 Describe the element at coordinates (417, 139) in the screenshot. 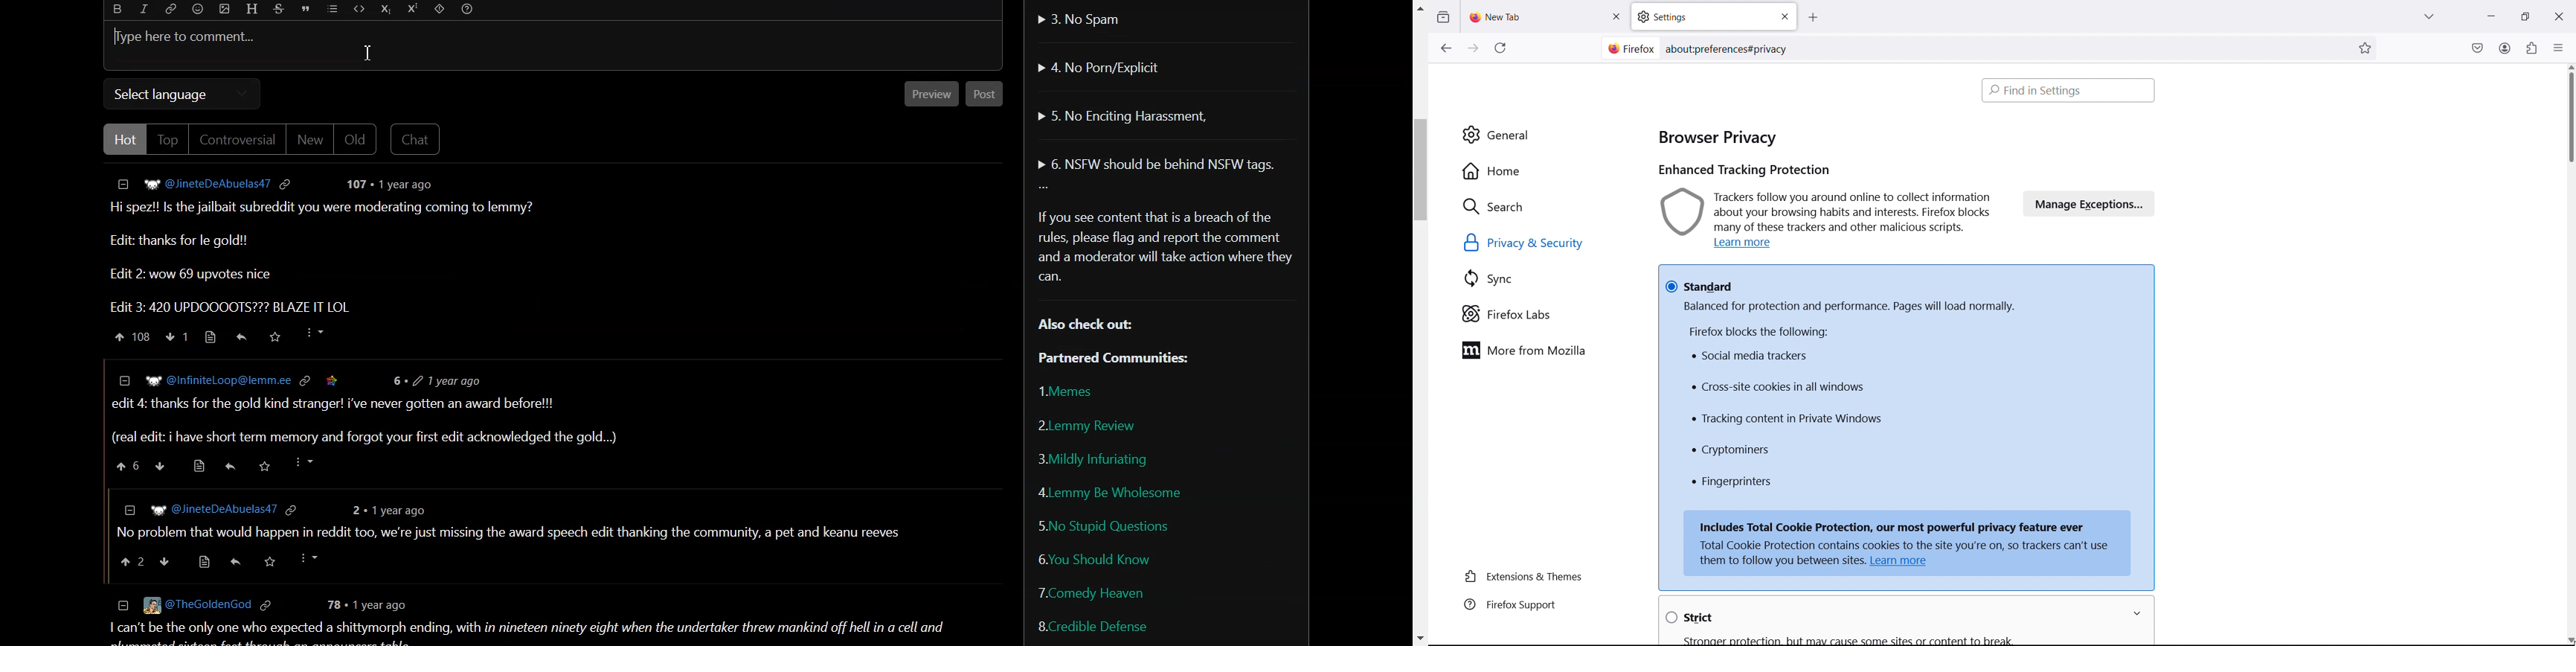

I see `Chat` at that location.